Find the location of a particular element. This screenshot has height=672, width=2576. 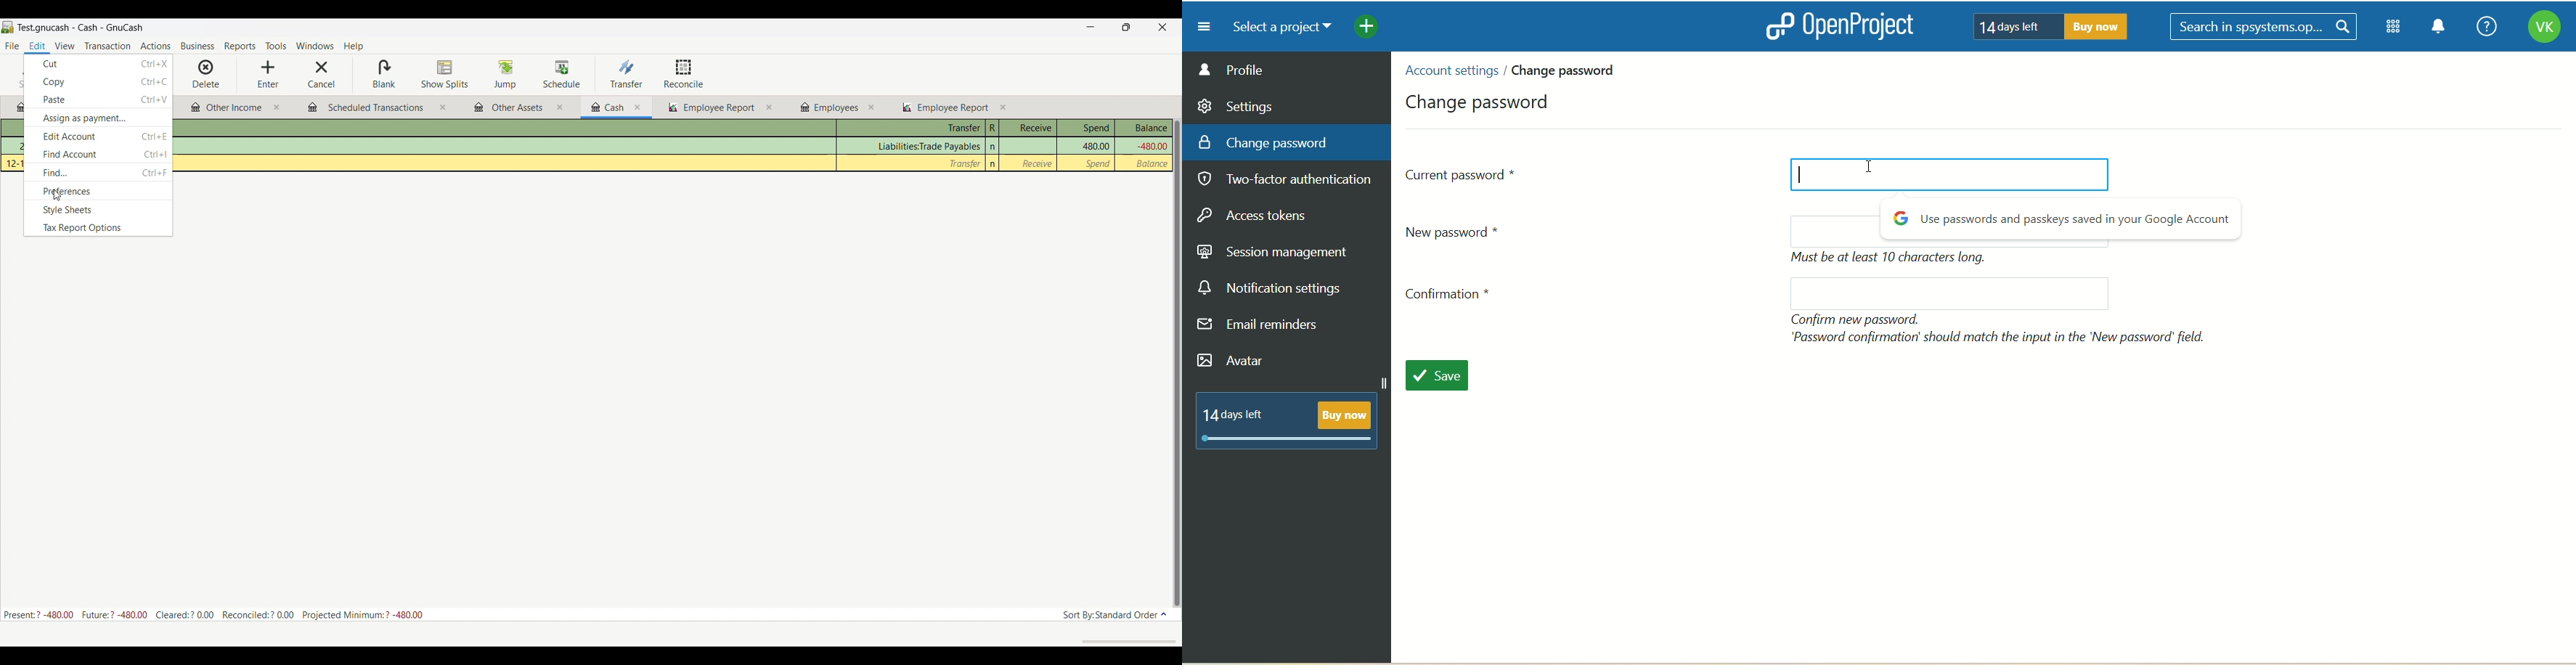

email reminders is located at coordinates (1262, 327).